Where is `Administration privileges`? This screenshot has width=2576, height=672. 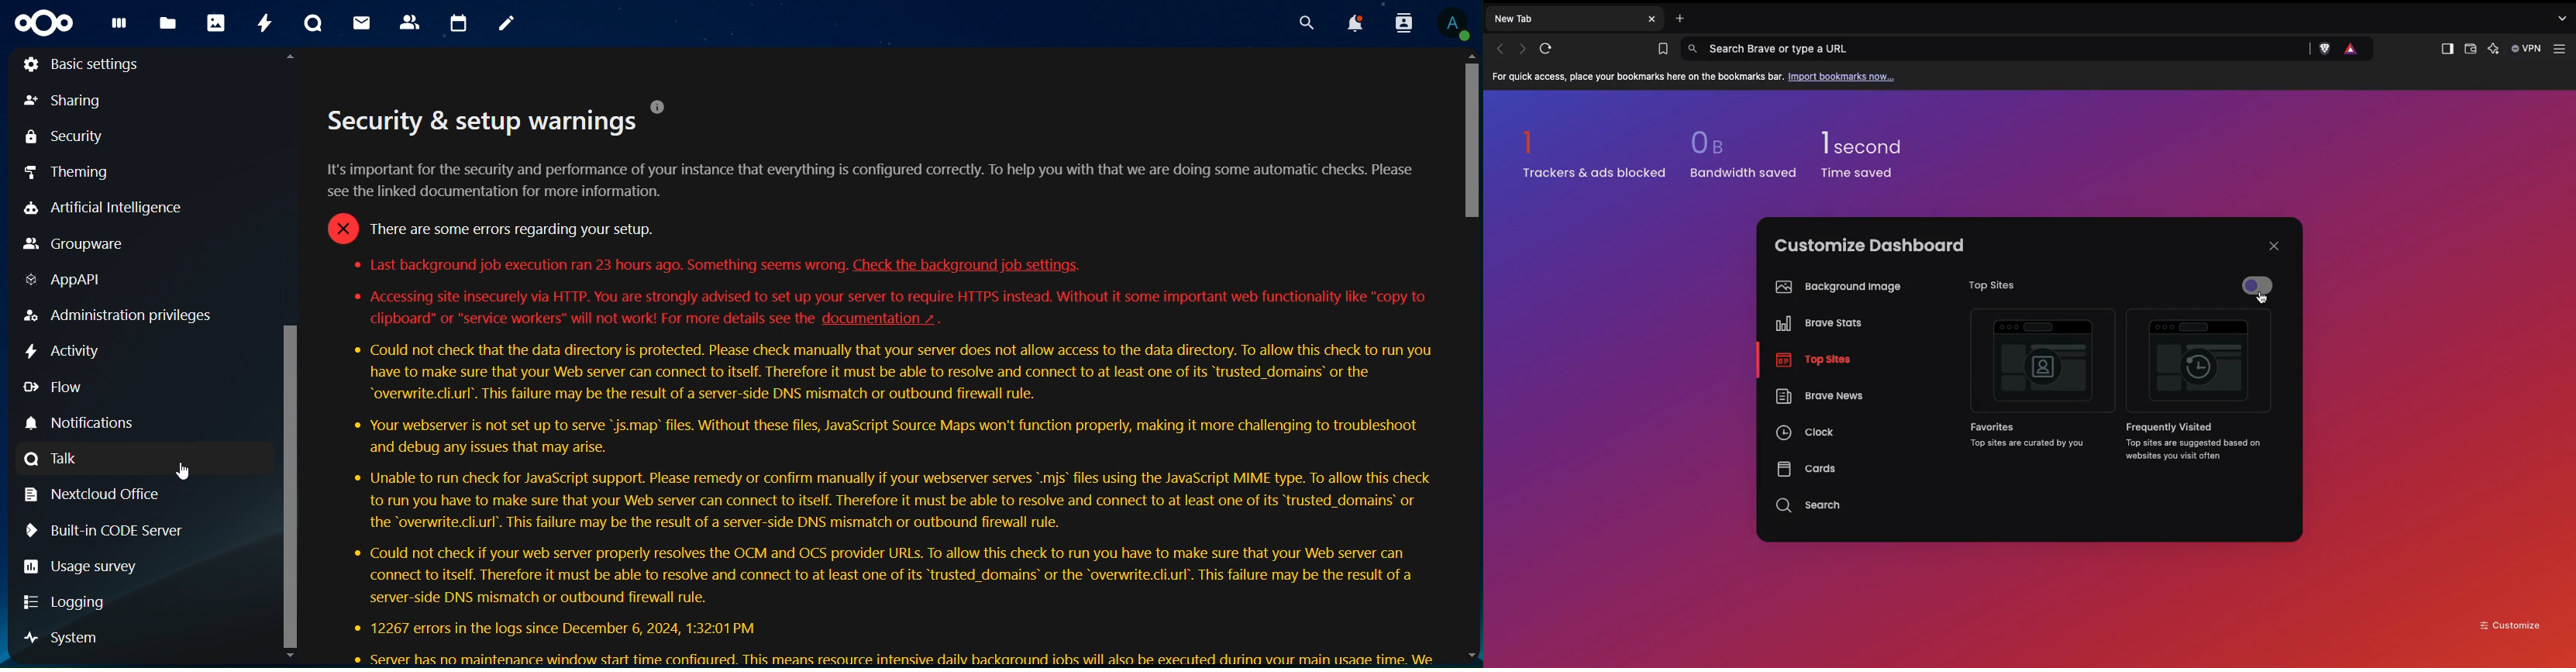 Administration privileges is located at coordinates (120, 314).